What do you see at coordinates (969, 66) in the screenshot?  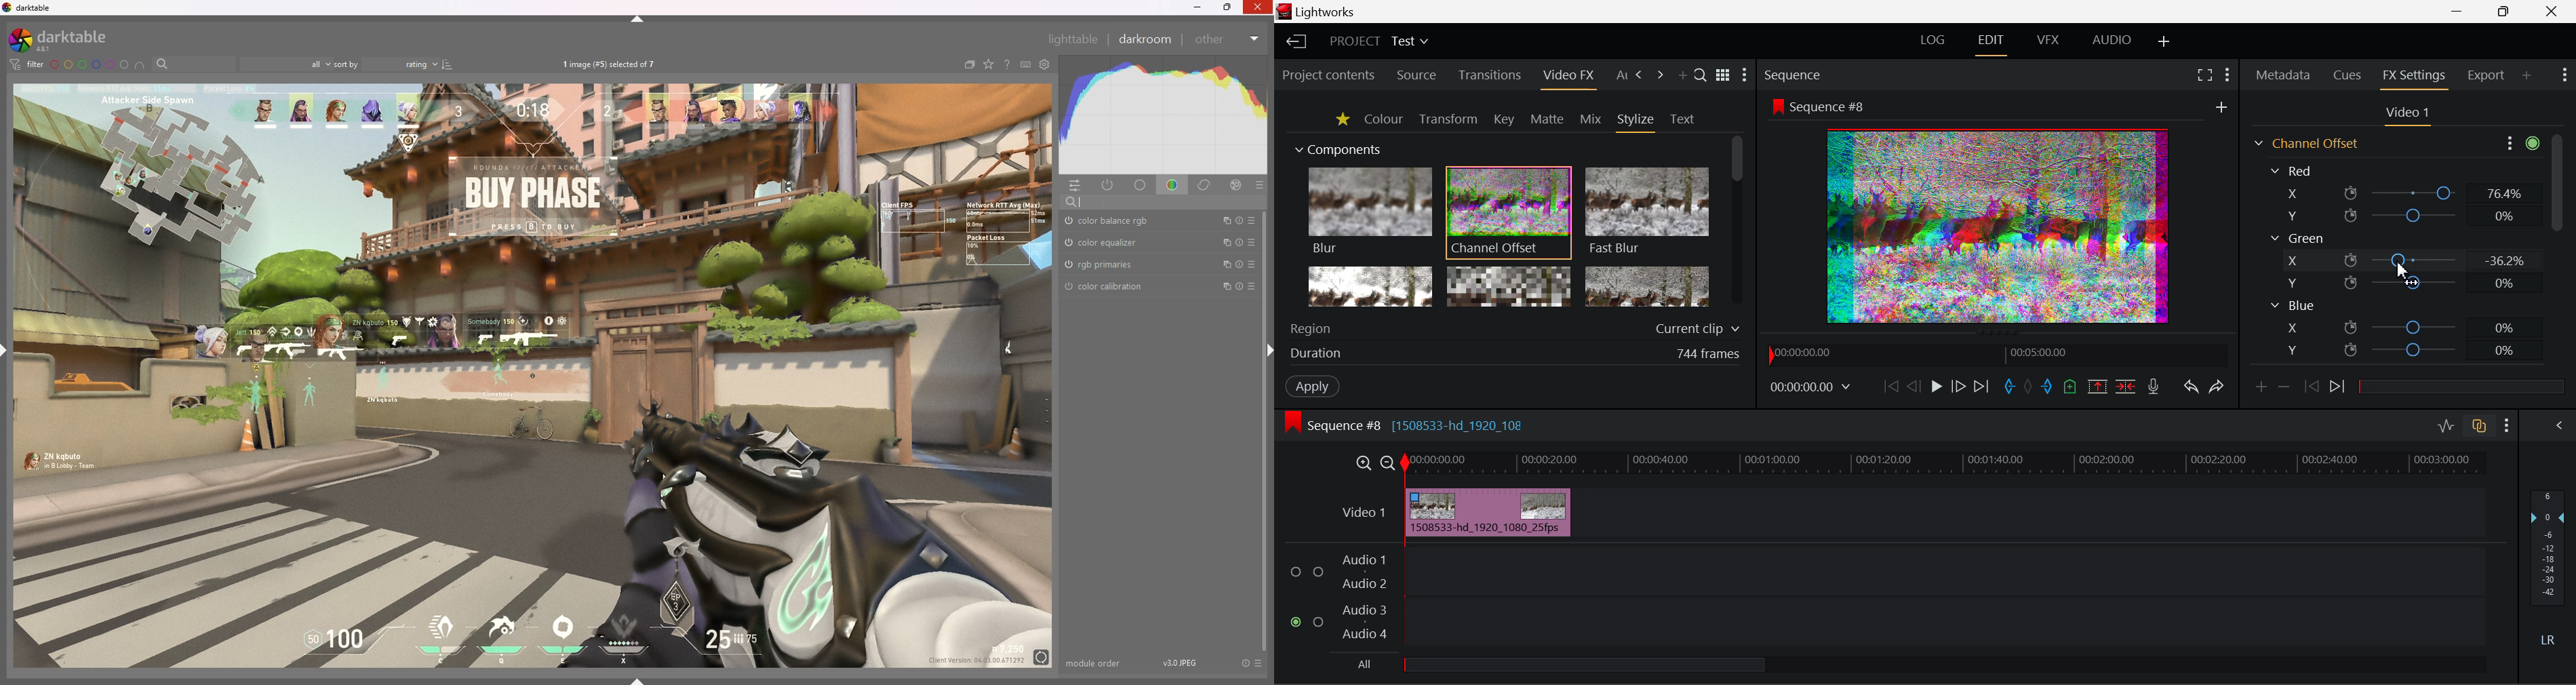 I see `collapse grouped images` at bounding box center [969, 66].